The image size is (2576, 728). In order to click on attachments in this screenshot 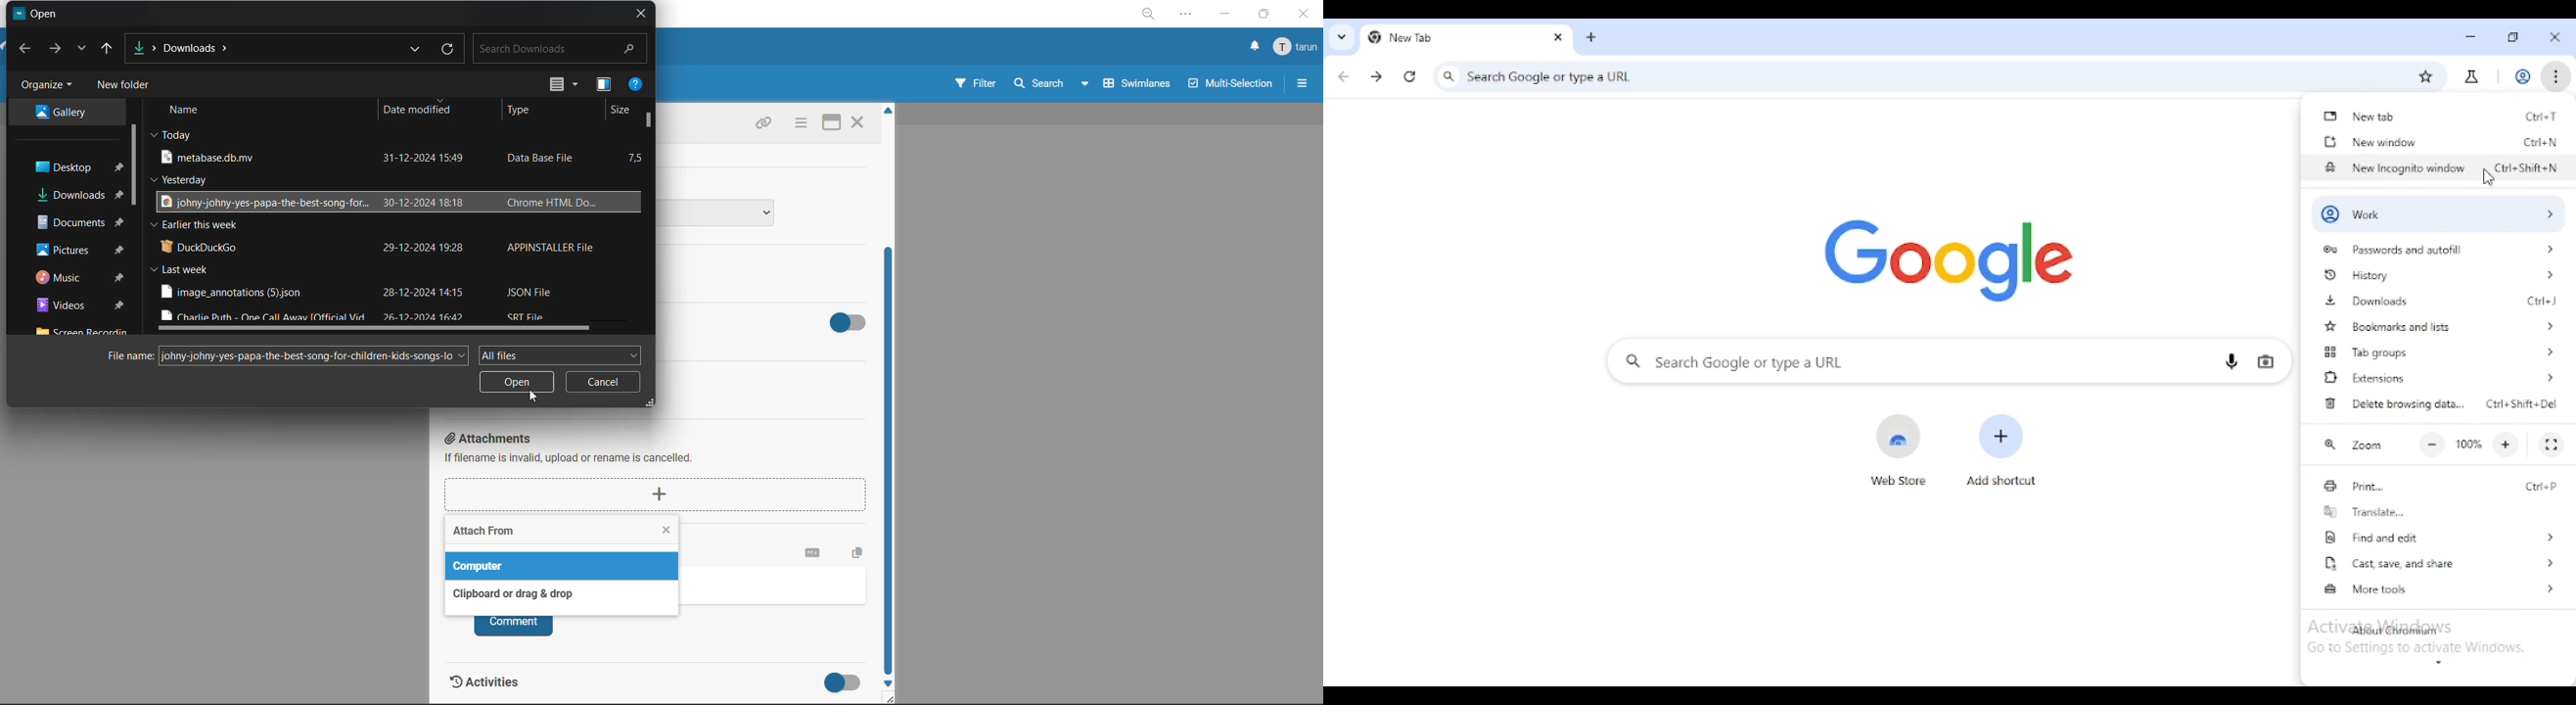, I will do `click(662, 473)`.